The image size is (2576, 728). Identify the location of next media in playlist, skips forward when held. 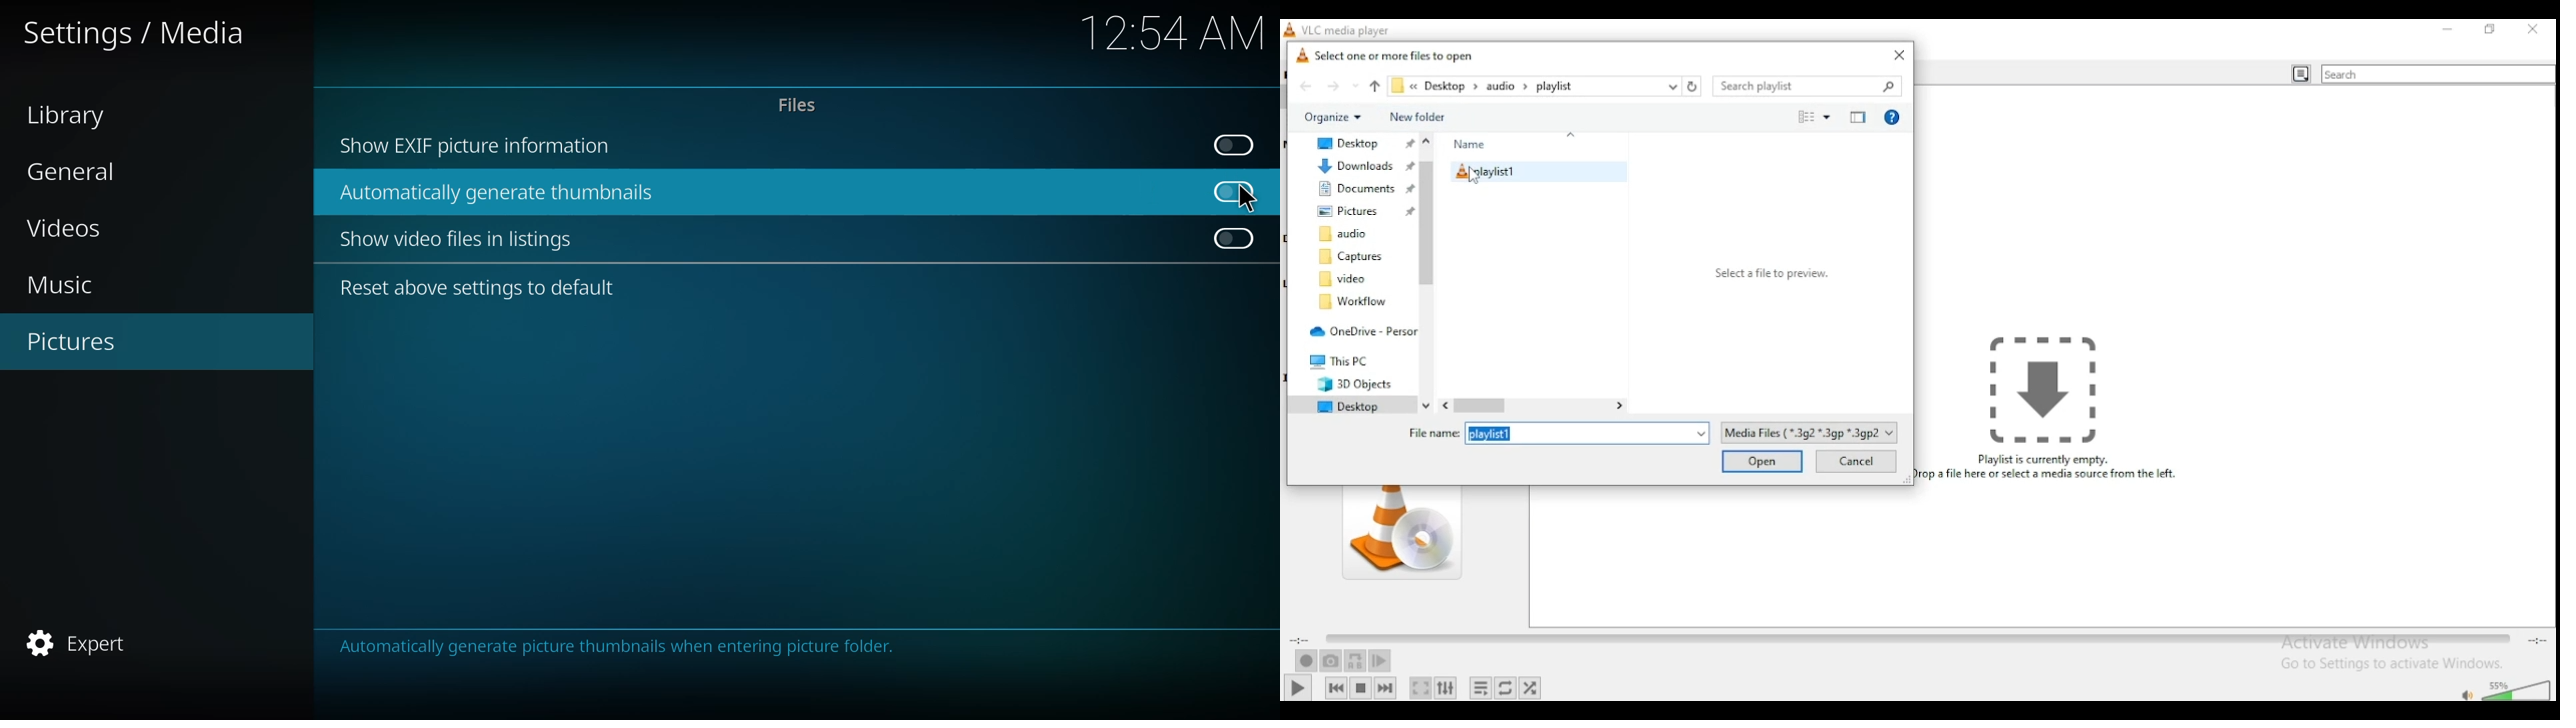
(1392, 688).